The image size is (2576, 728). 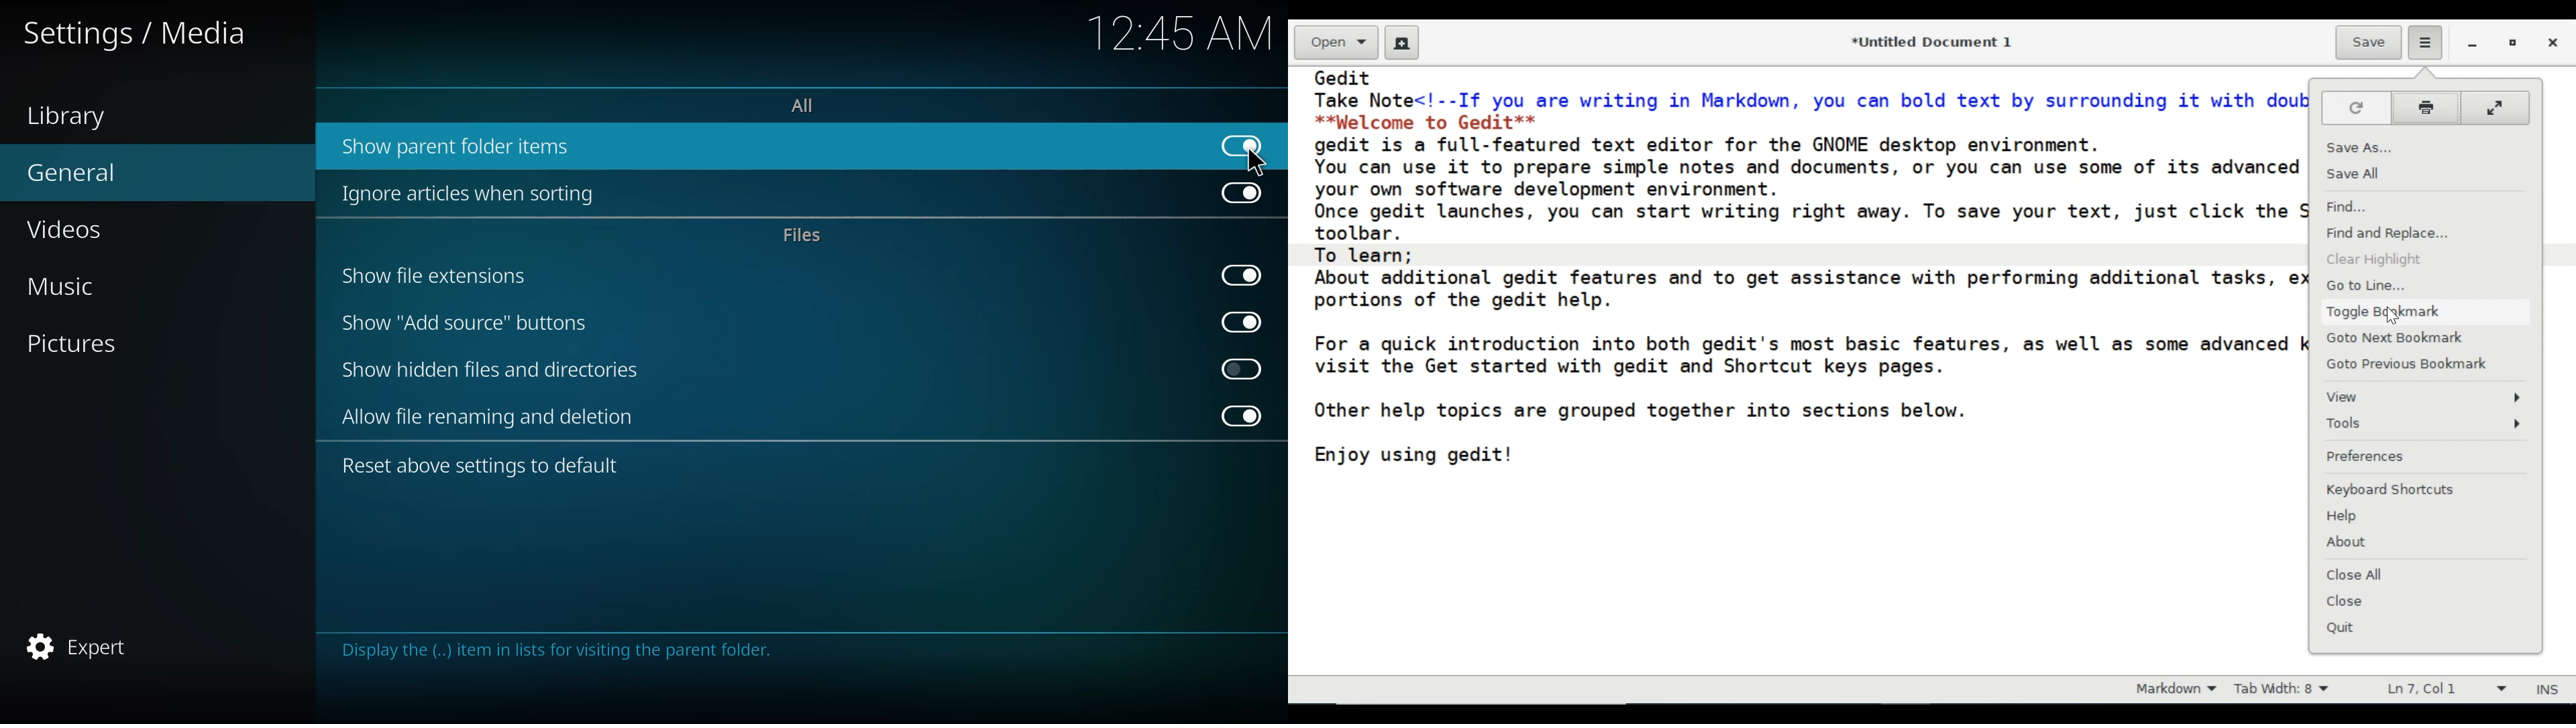 I want to click on allow file renaming and deletion, so click(x=492, y=418).